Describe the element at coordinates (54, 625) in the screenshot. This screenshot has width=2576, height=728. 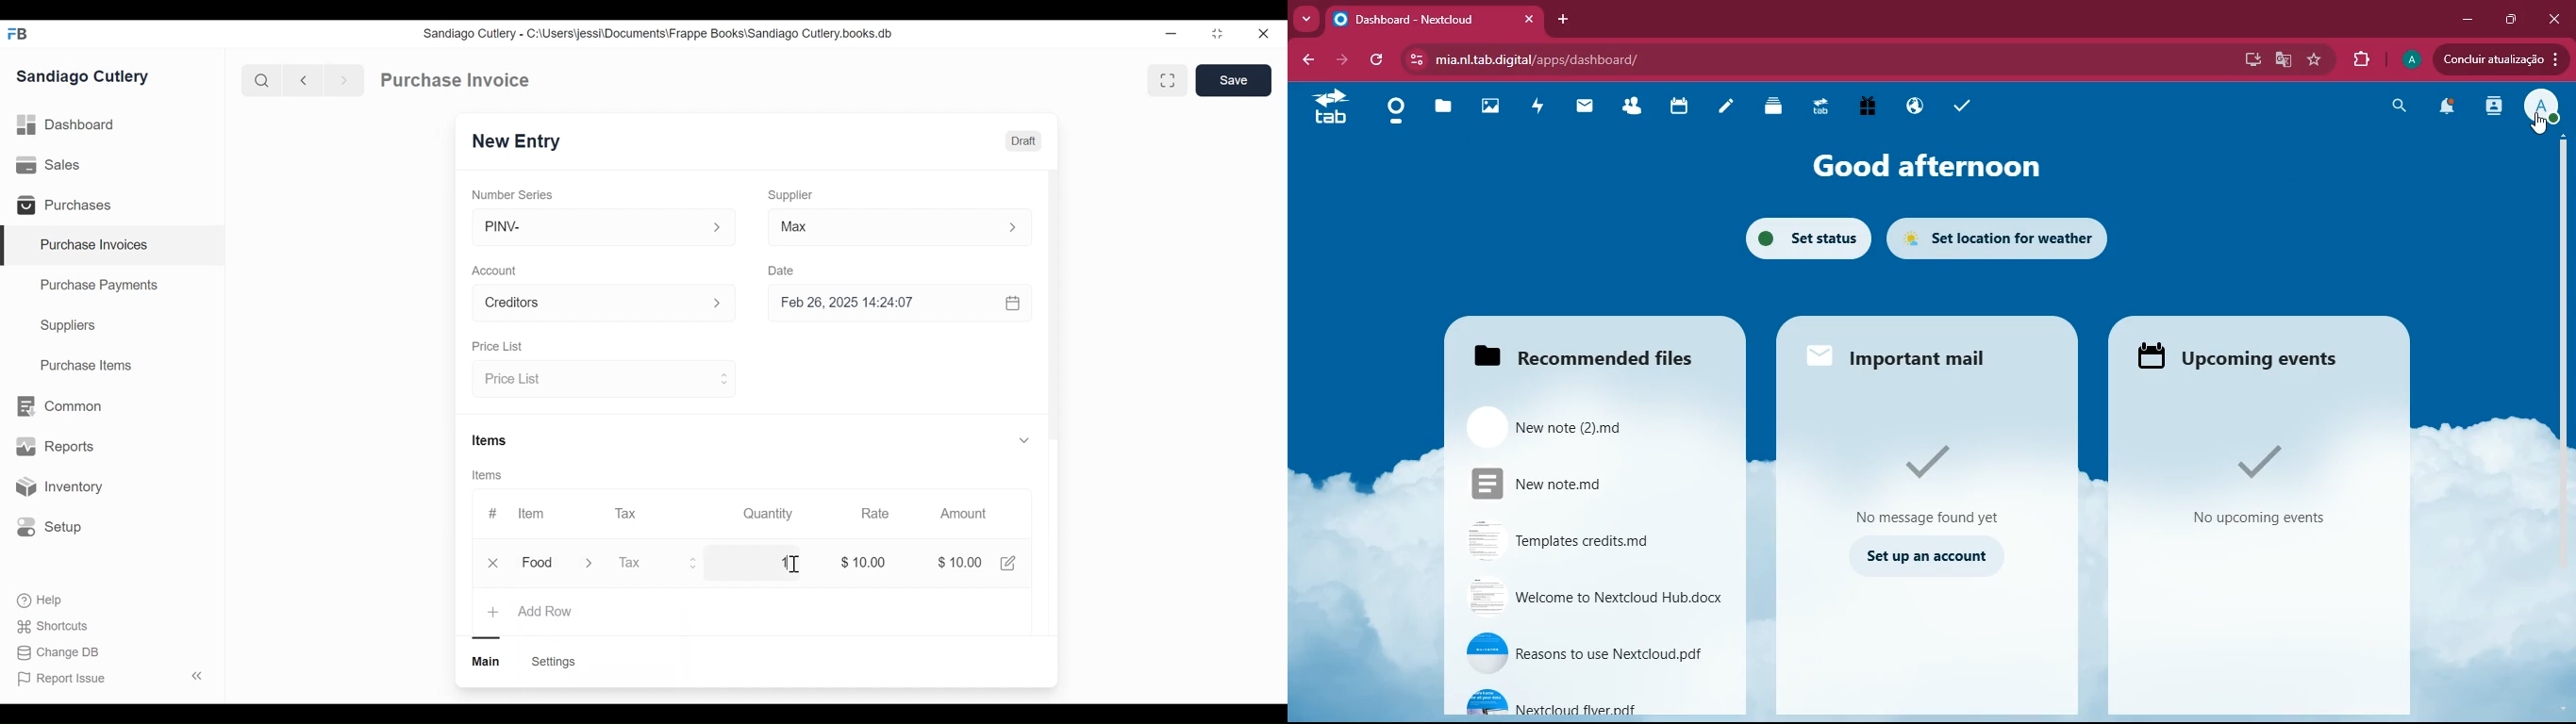
I see `Shortcuts` at that location.